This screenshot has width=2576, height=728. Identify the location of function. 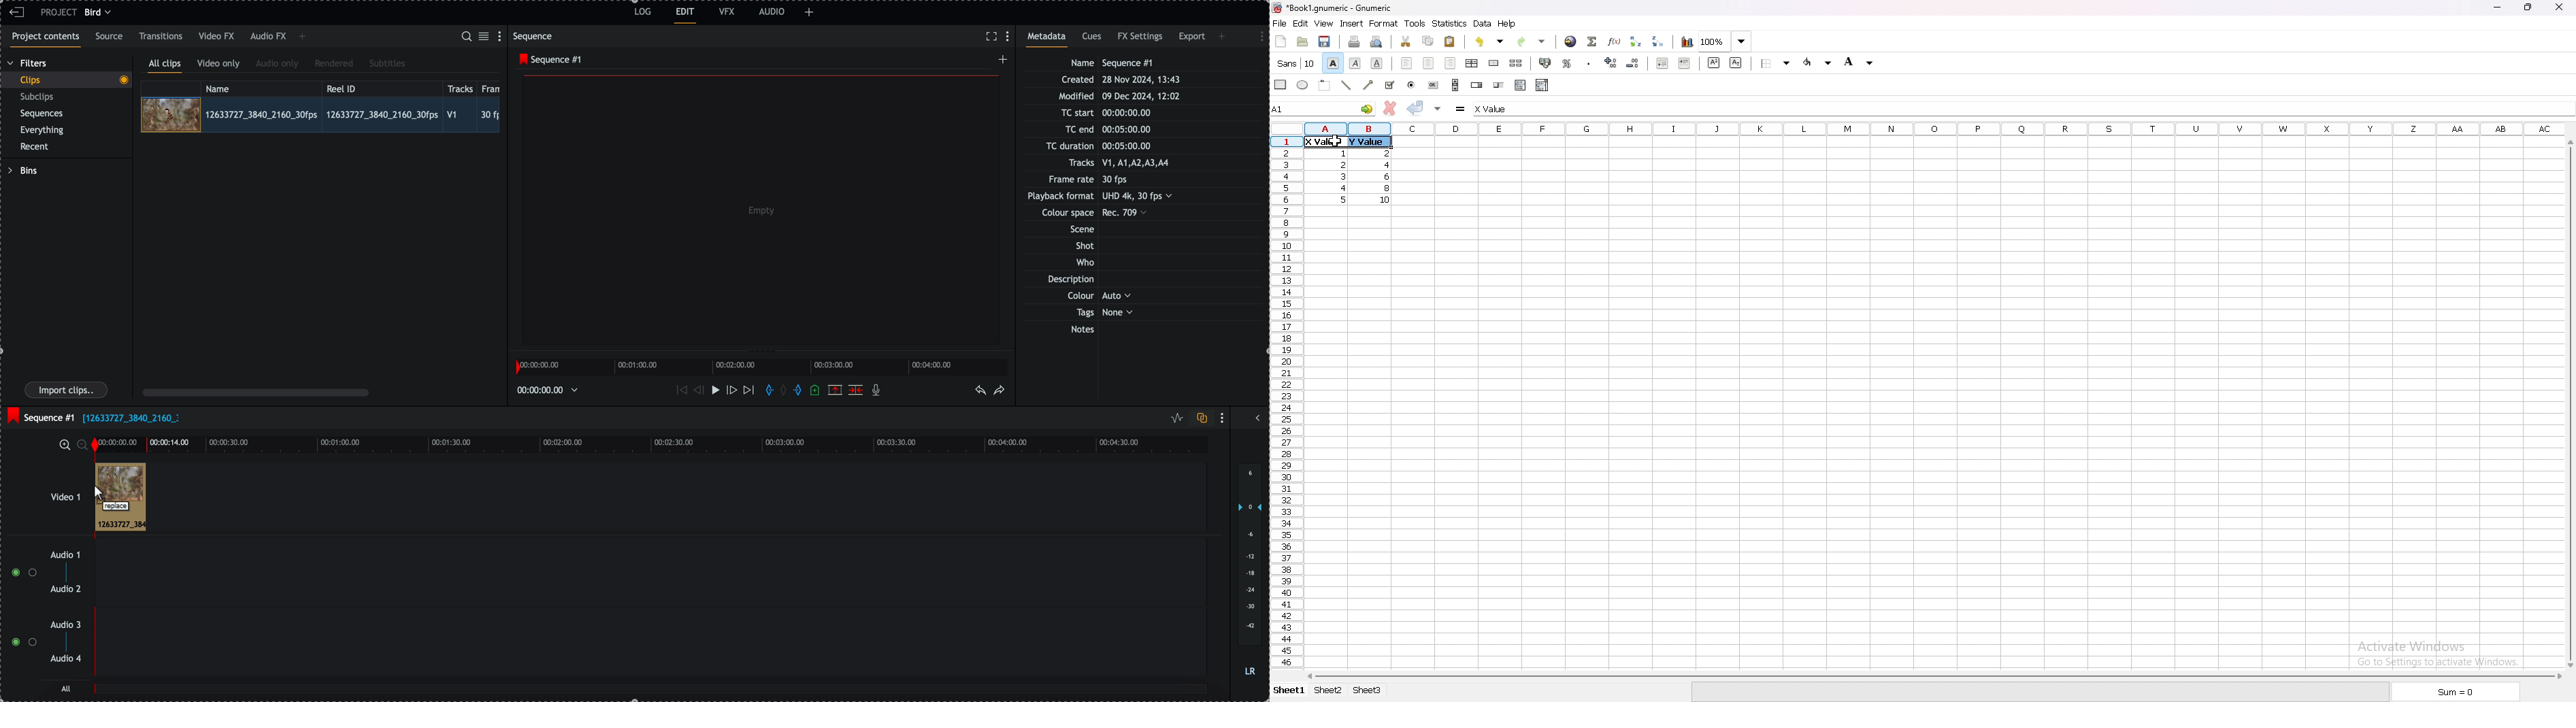
(1616, 41).